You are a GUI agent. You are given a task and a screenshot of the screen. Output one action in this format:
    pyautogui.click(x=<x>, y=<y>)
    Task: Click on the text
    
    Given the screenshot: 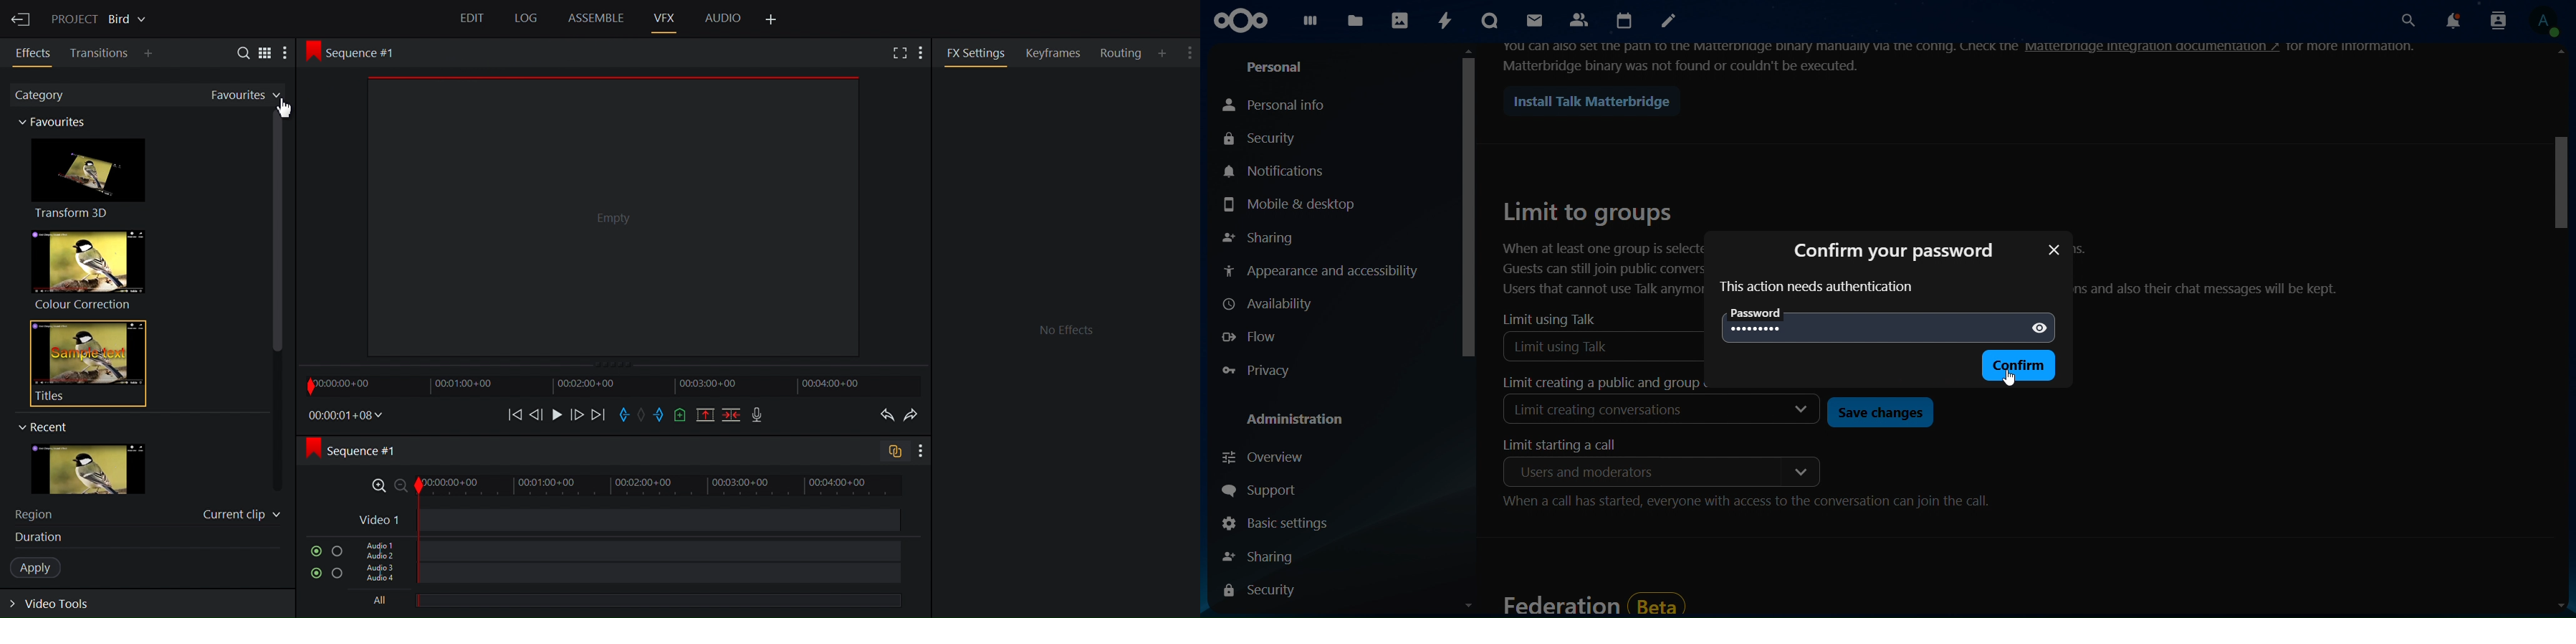 What is the action you would take?
    pyautogui.click(x=2228, y=270)
    